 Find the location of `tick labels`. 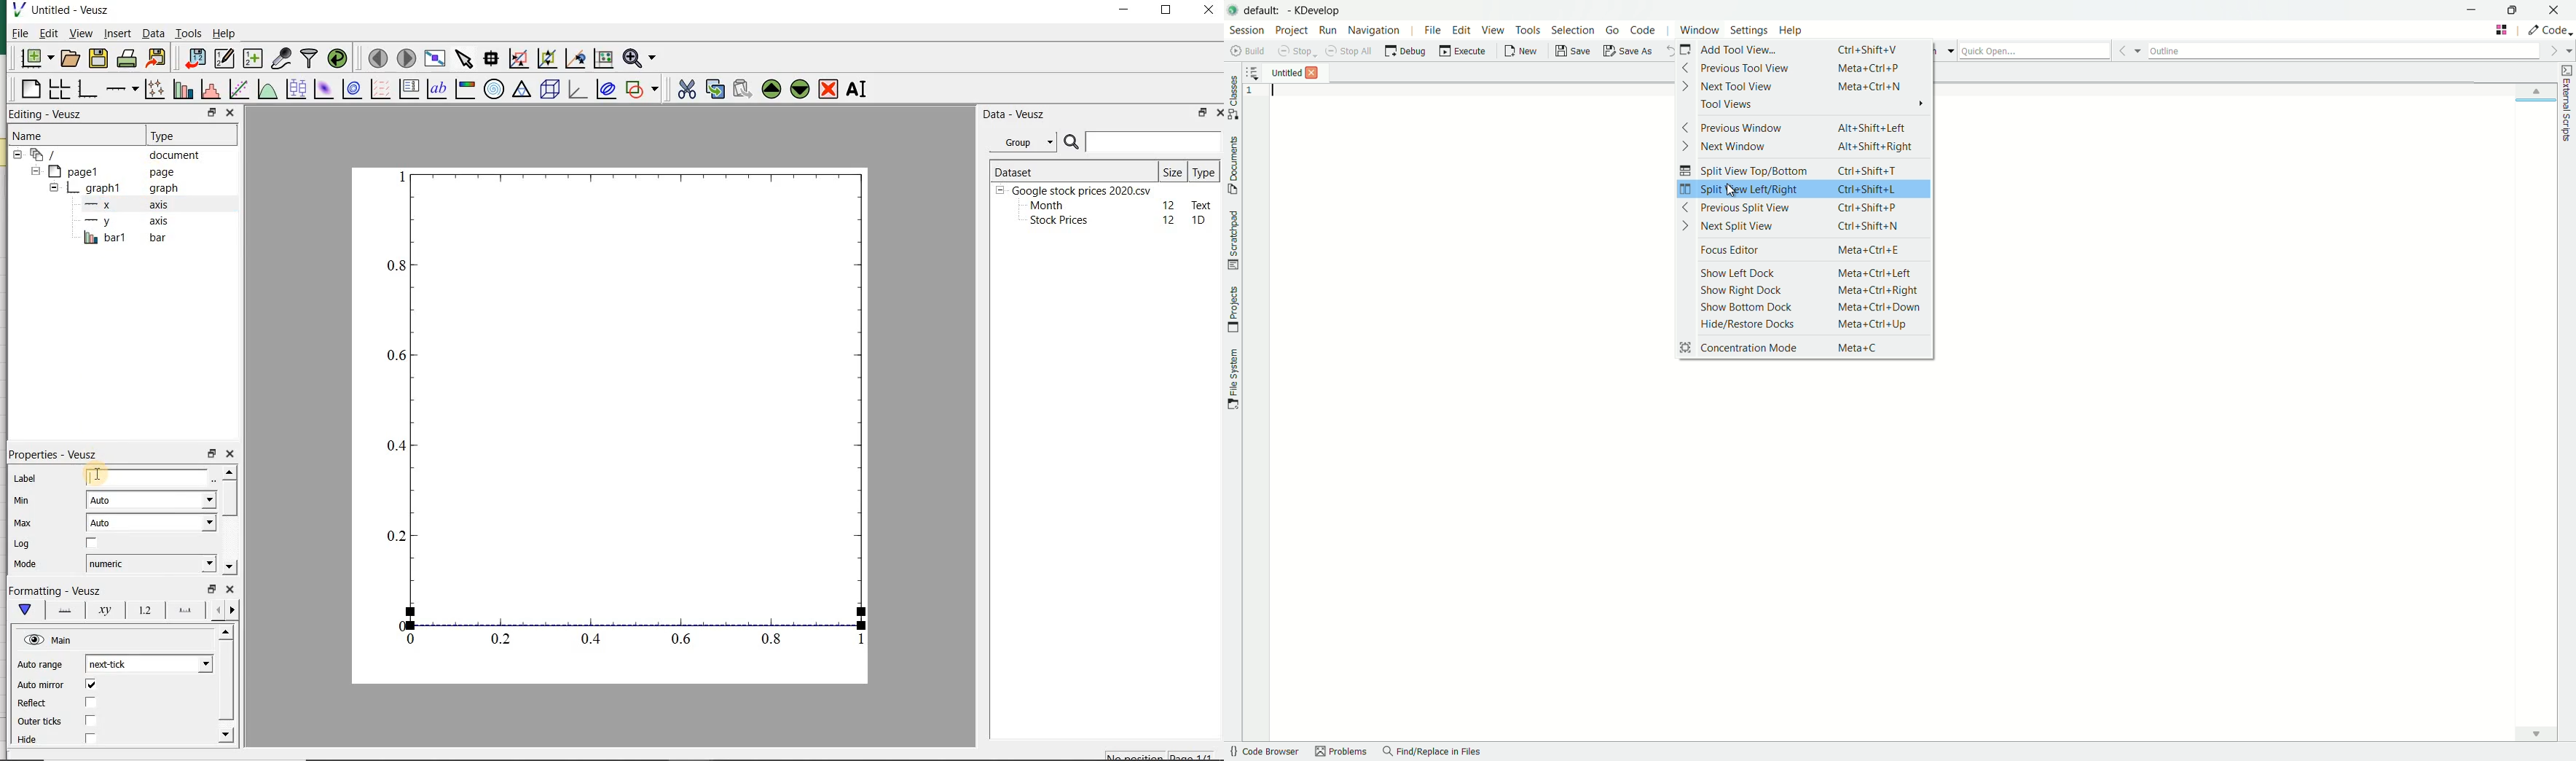

tick labels is located at coordinates (144, 610).